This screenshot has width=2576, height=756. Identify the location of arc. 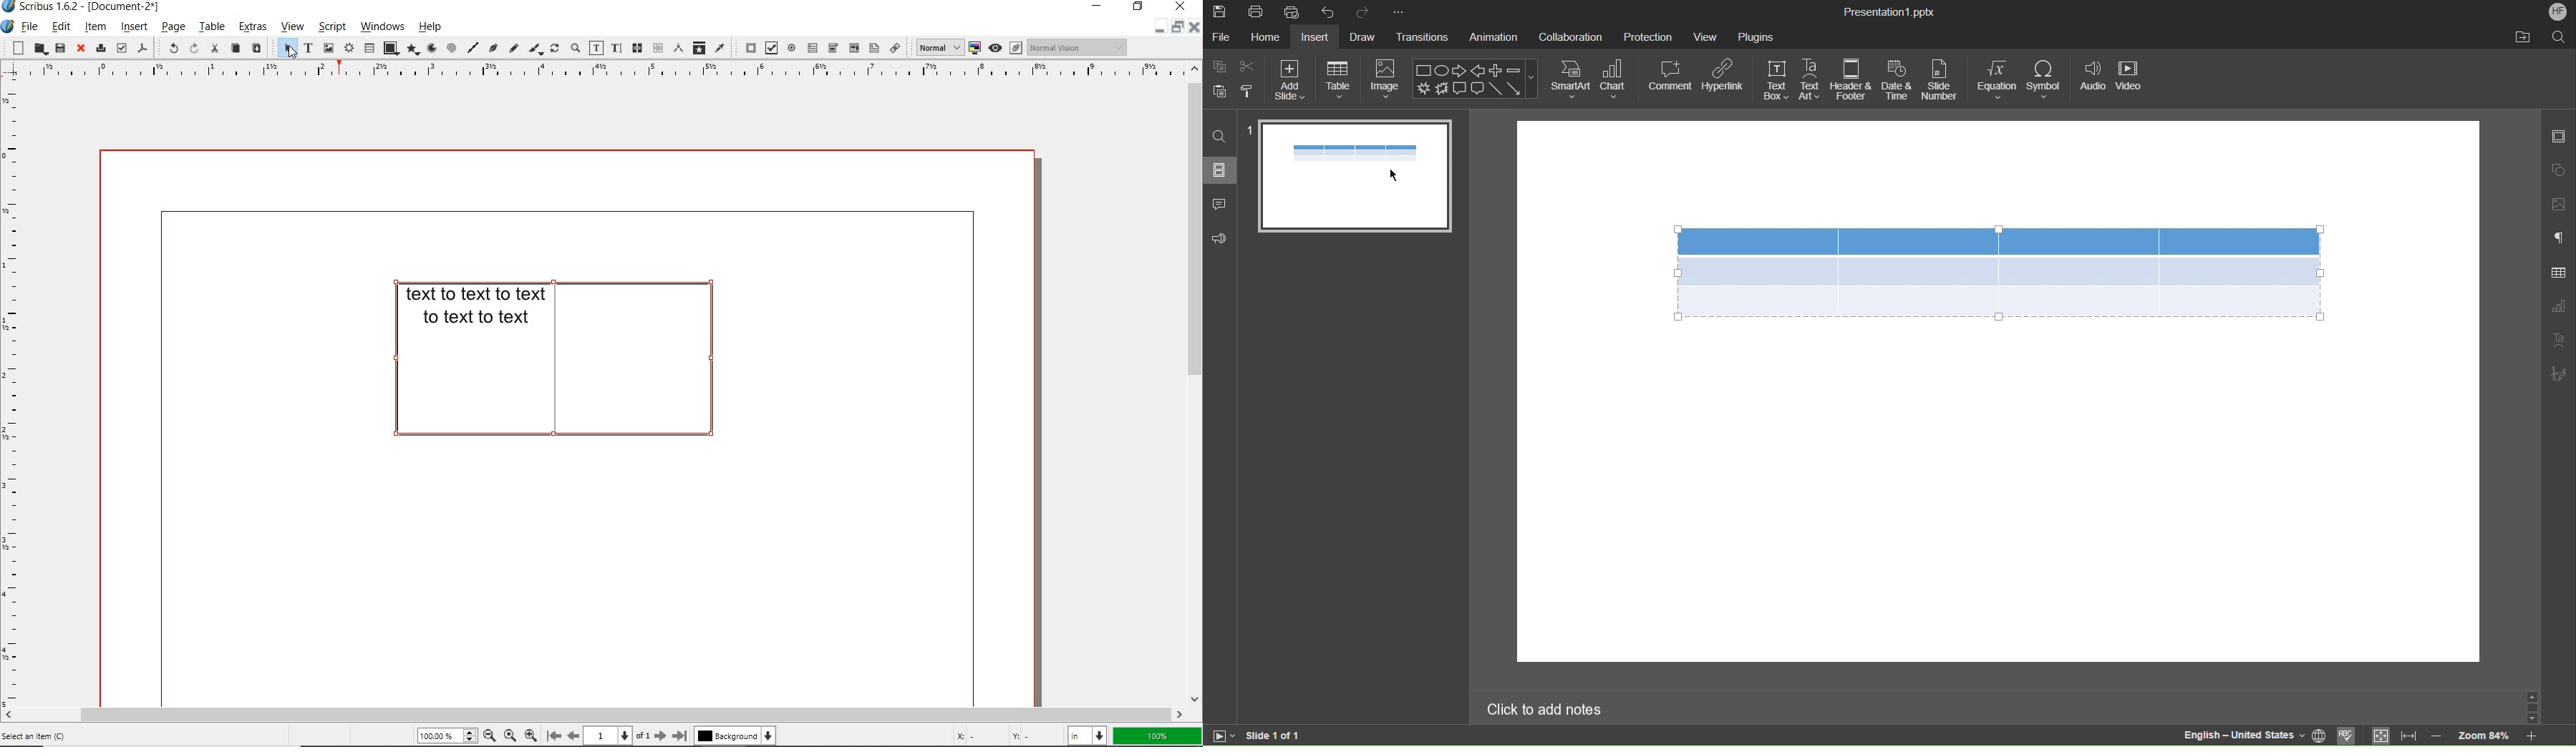
(430, 49).